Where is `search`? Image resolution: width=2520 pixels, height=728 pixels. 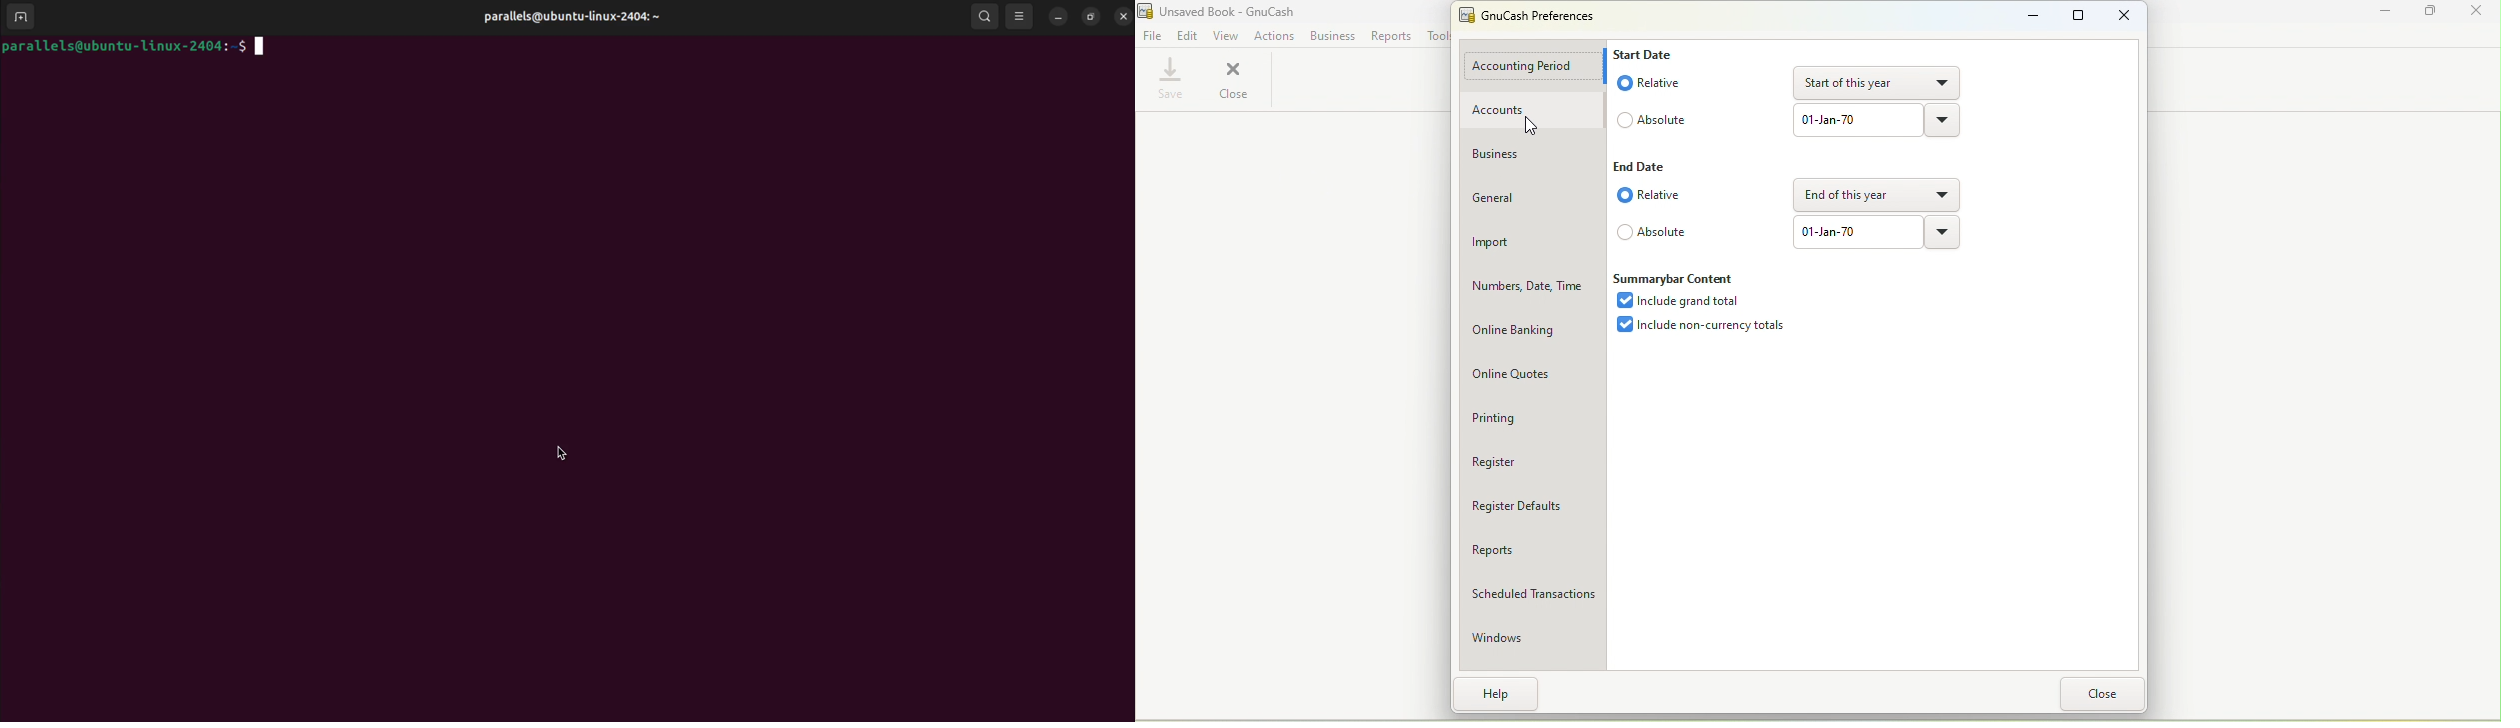
search is located at coordinates (984, 16).